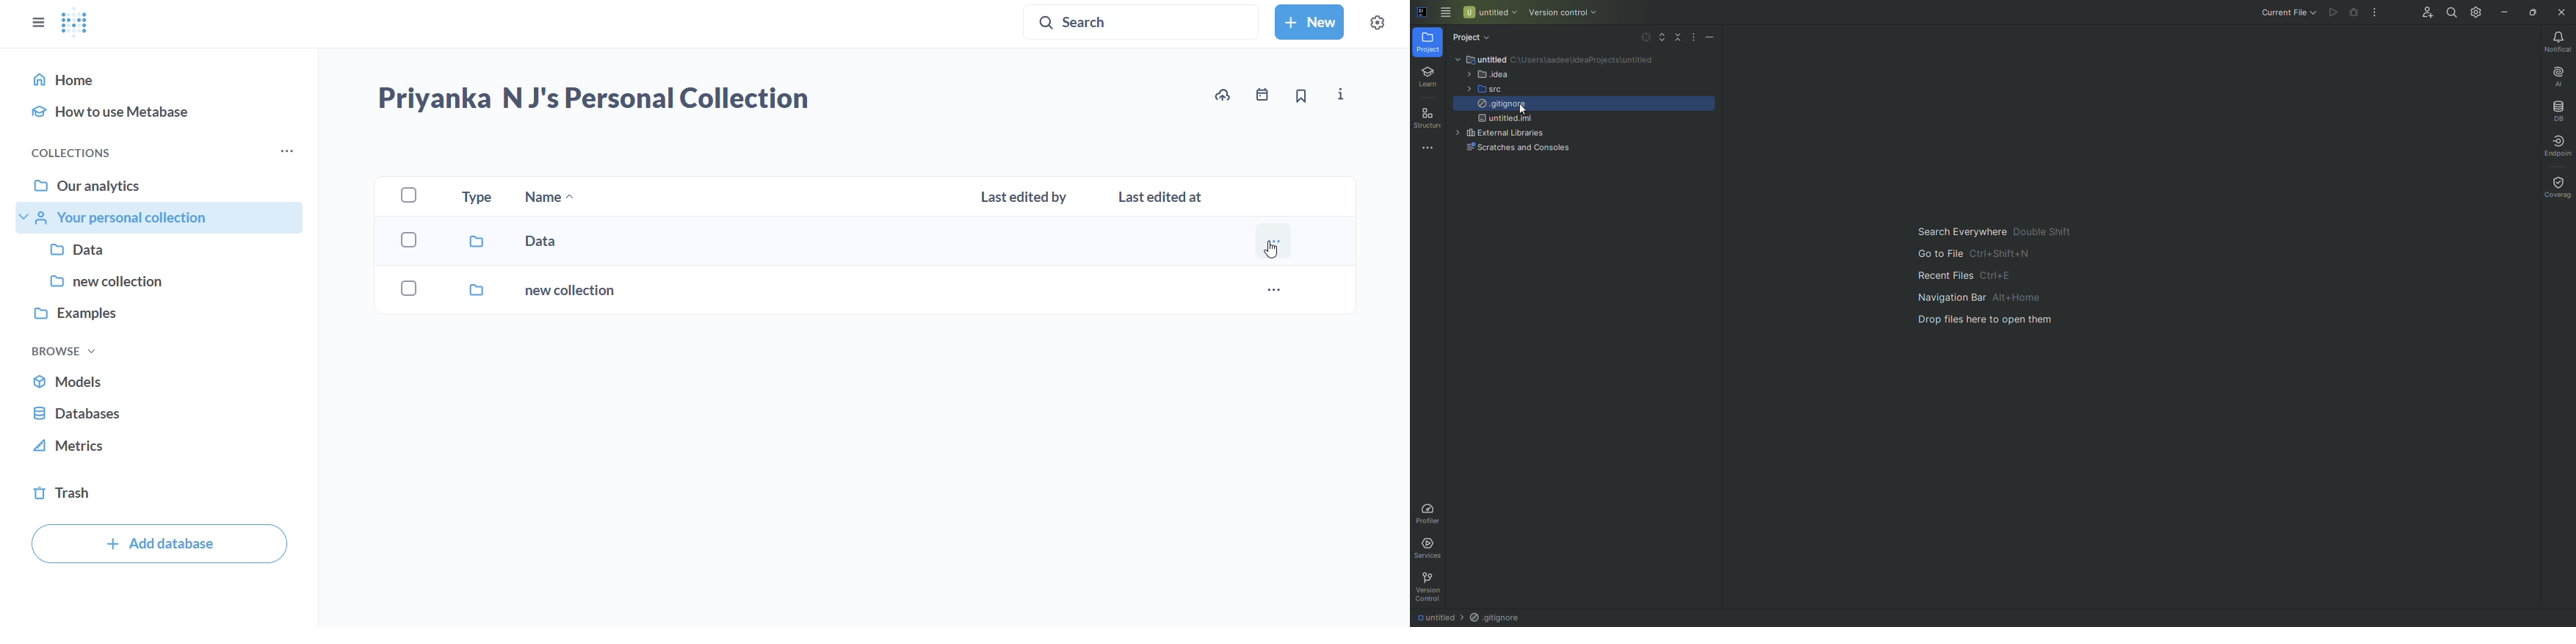 The image size is (2576, 644). Describe the element at coordinates (77, 24) in the screenshot. I see `logo` at that location.